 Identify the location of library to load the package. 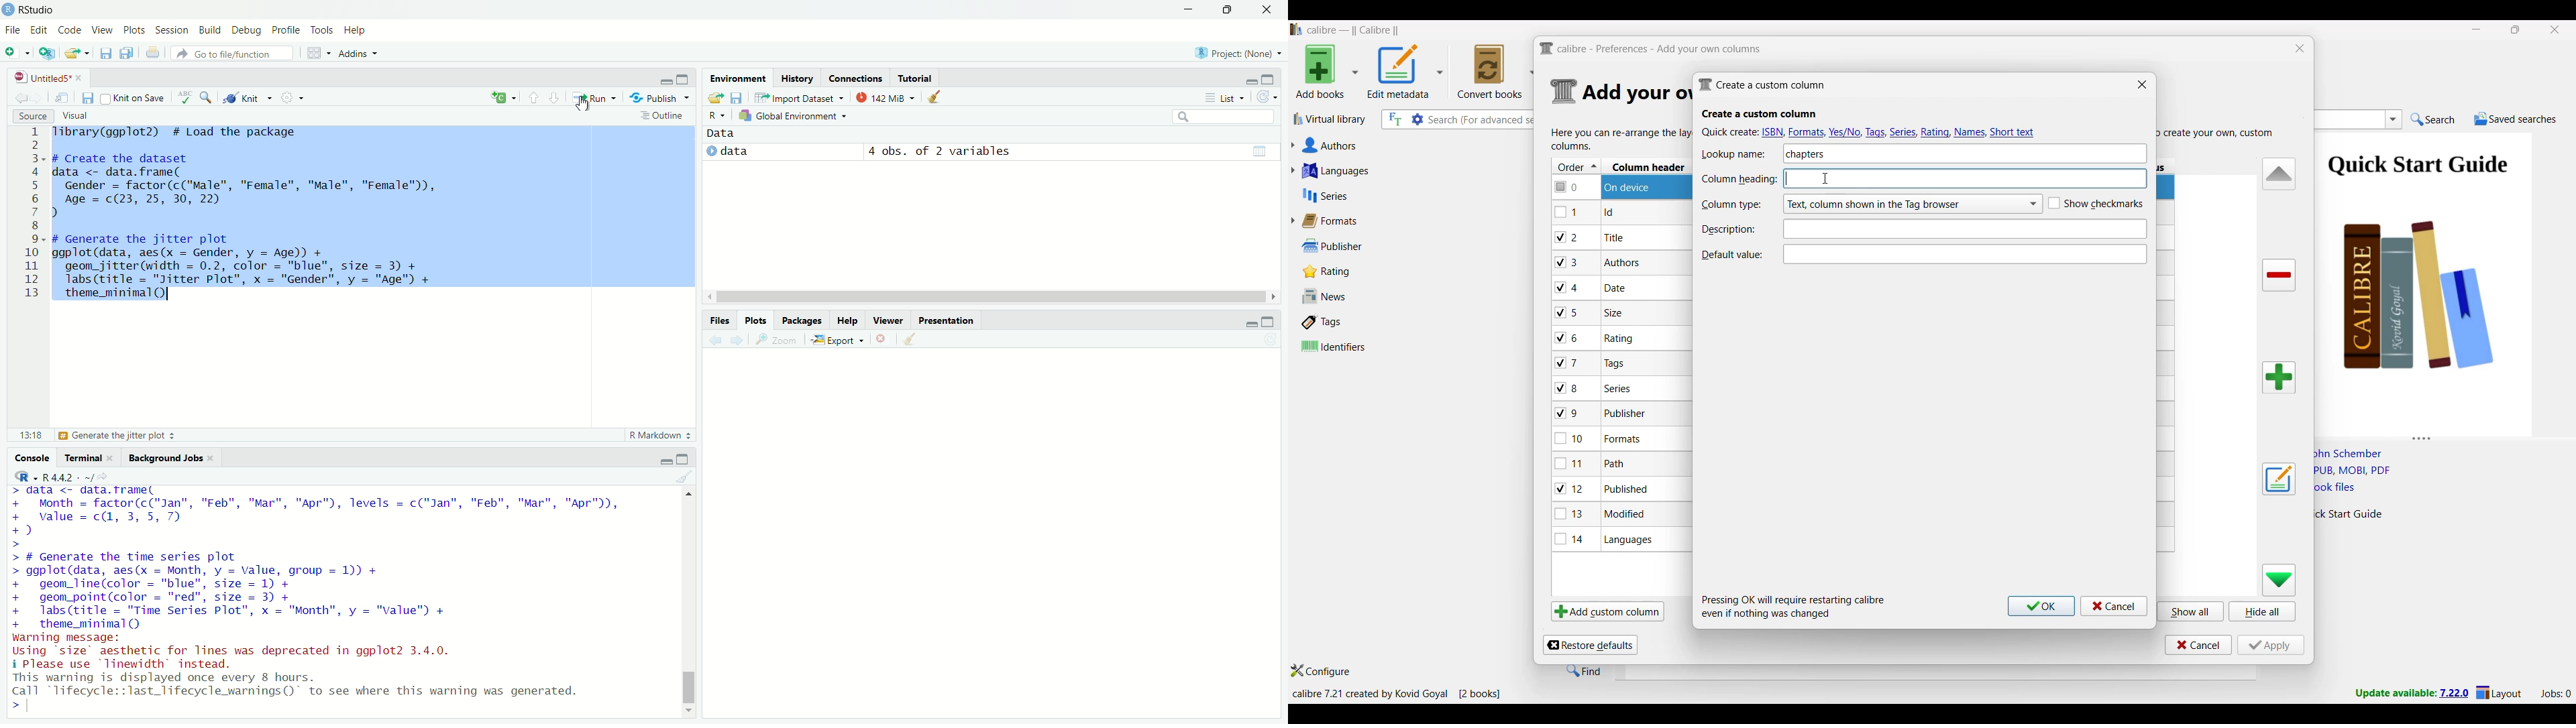
(183, 132).